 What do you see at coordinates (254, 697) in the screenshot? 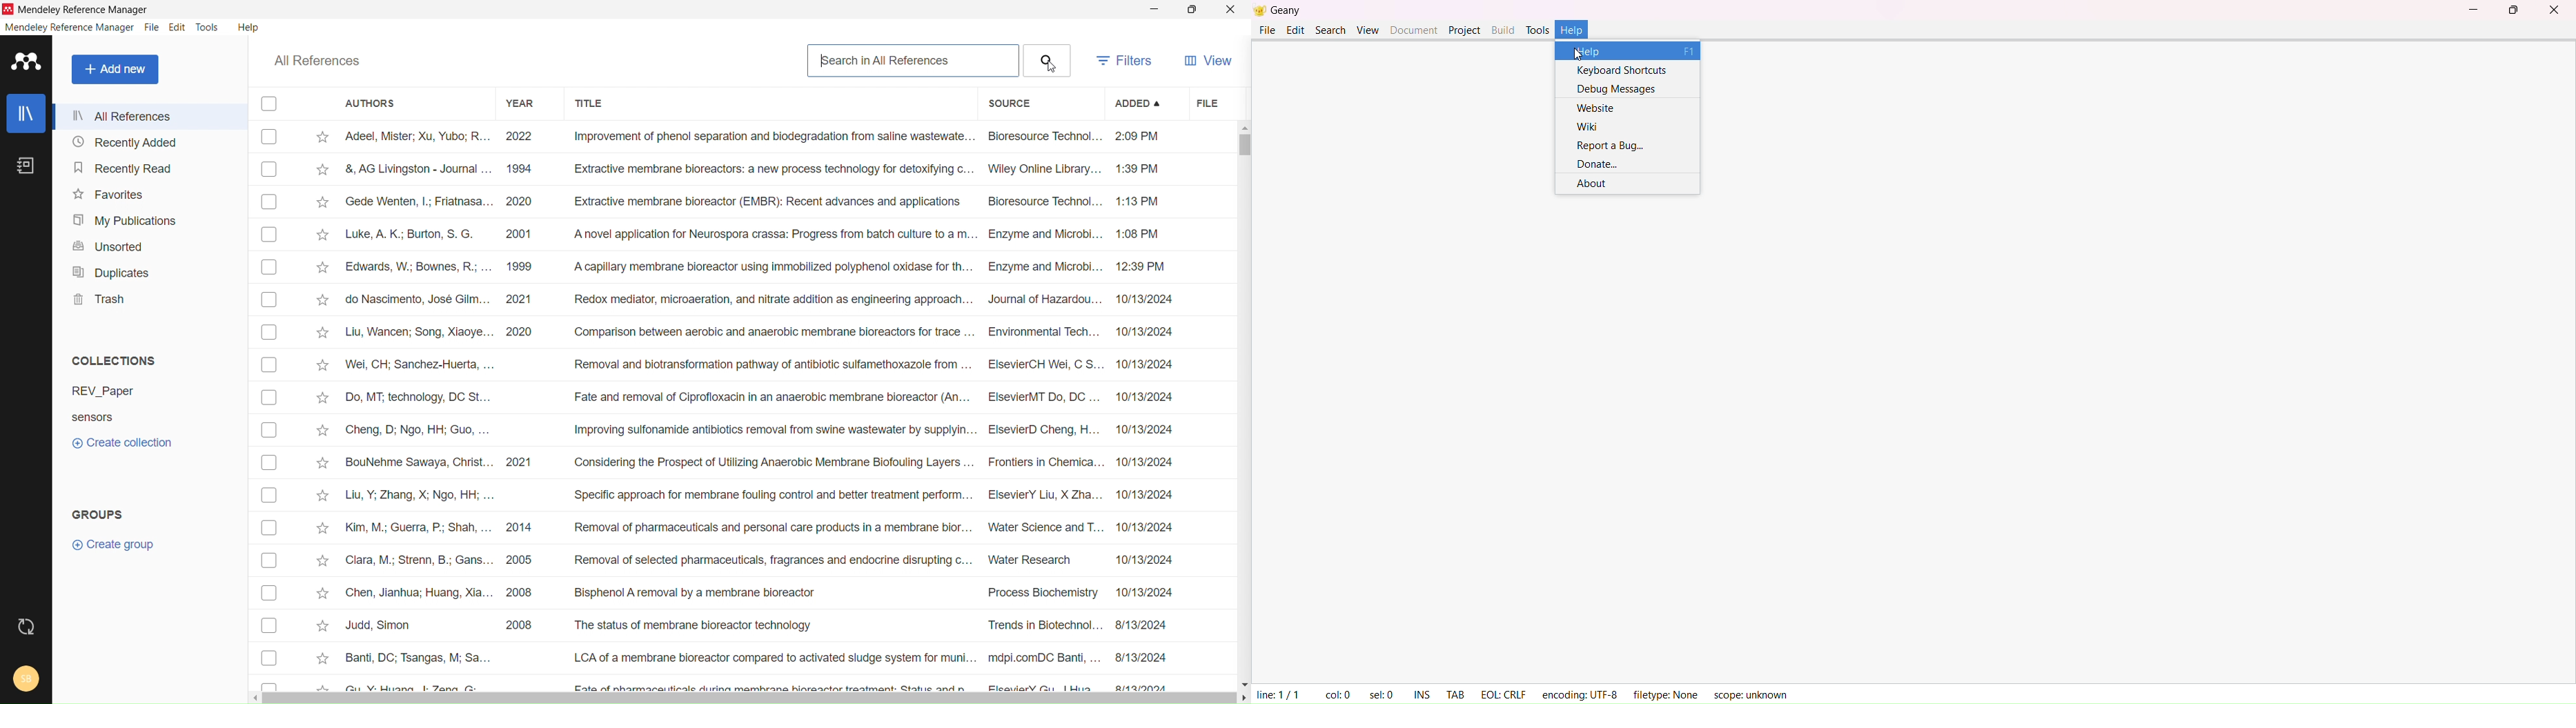
I see `scroll left` at bounding box center [254, 697].